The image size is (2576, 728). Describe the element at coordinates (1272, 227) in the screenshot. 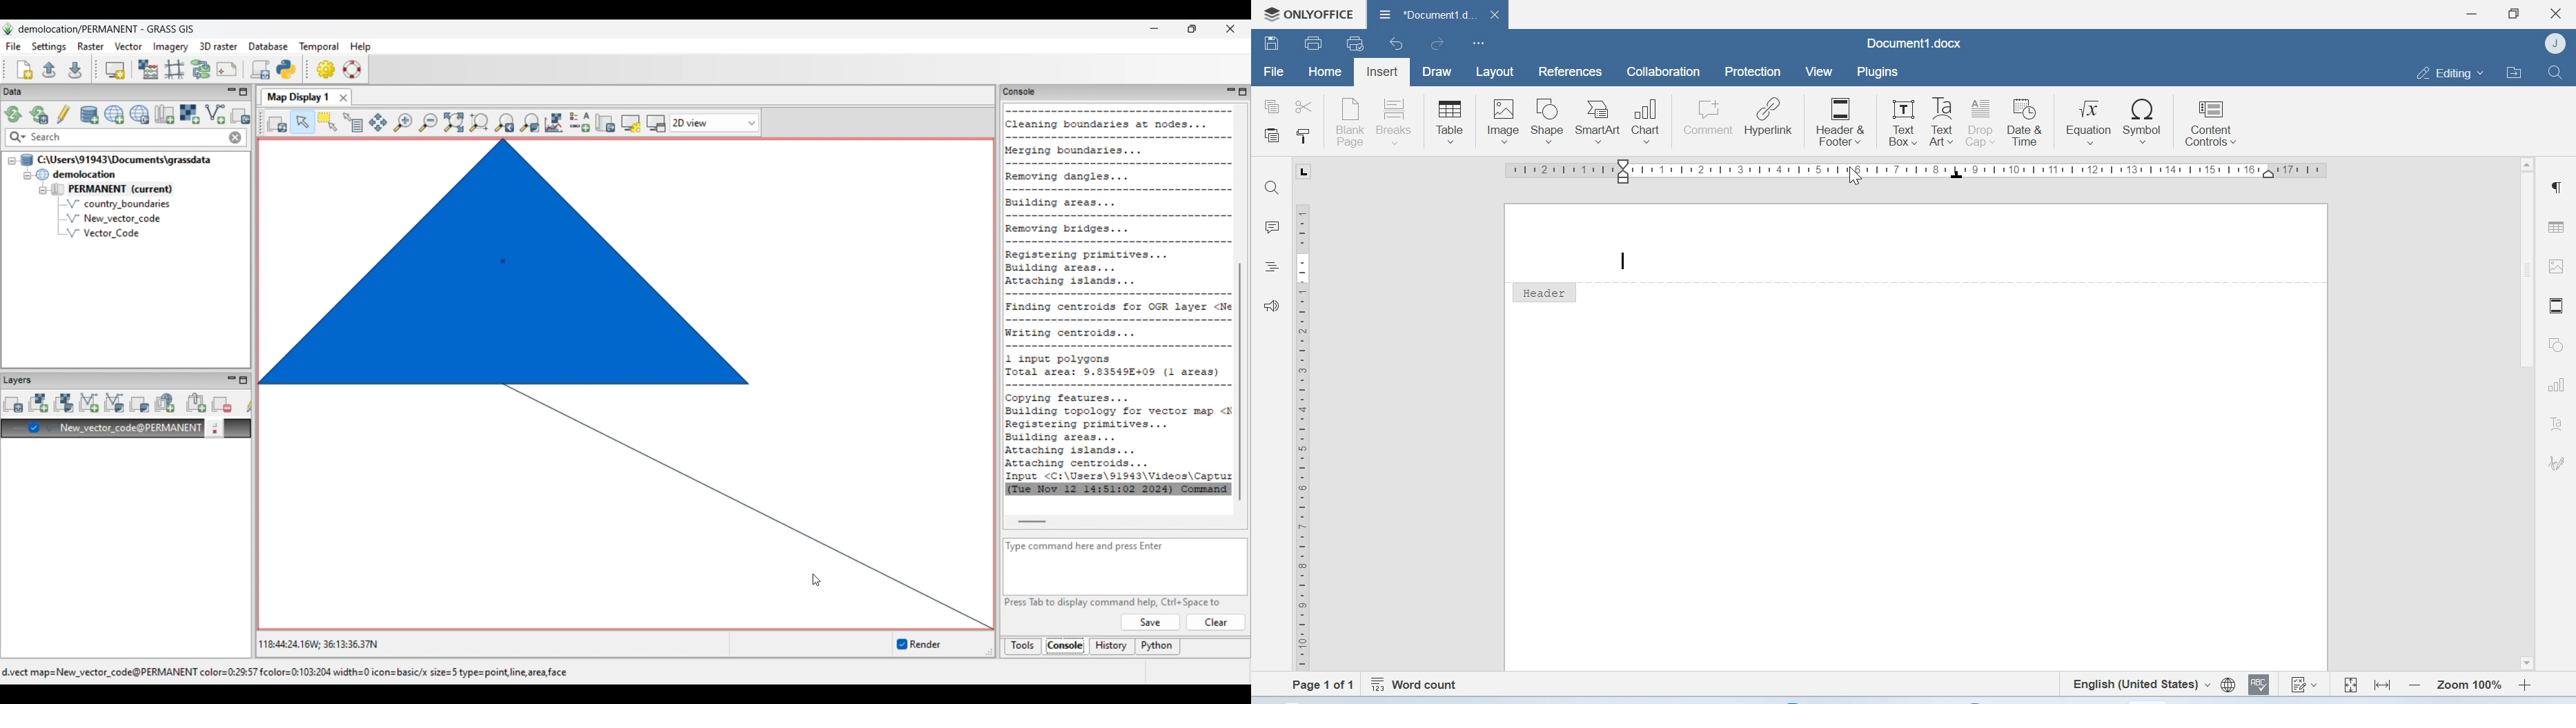

I see `Comments` at that location.